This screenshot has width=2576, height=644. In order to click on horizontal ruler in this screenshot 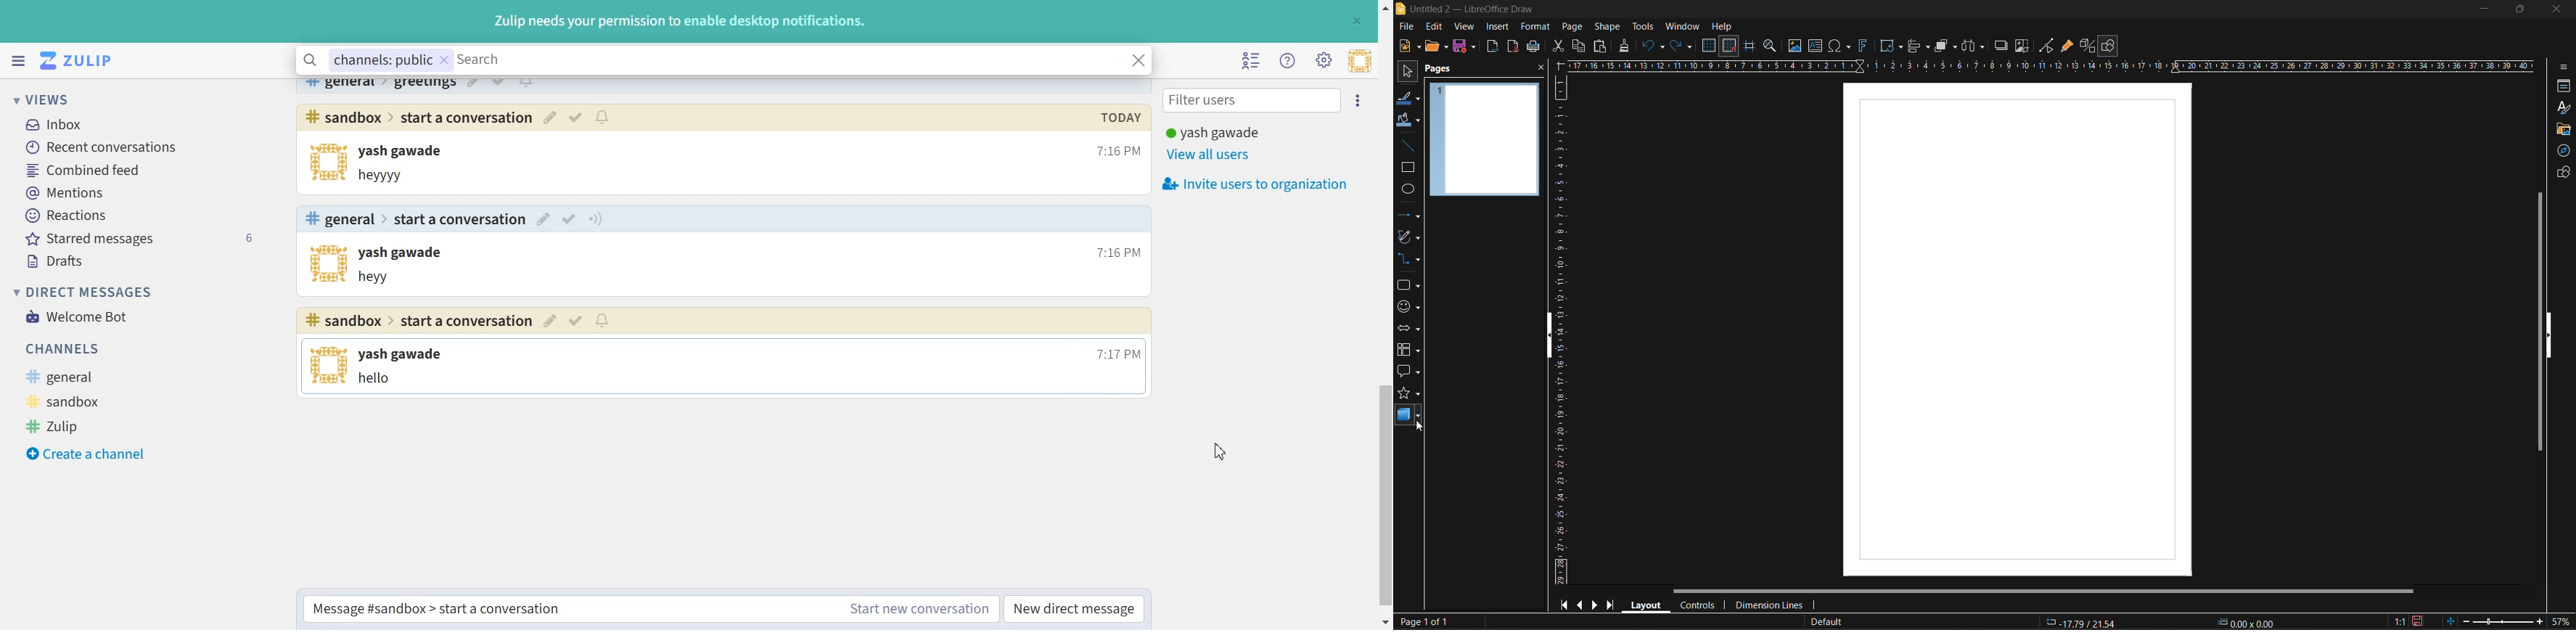, I will do `click(2053, 68)`.